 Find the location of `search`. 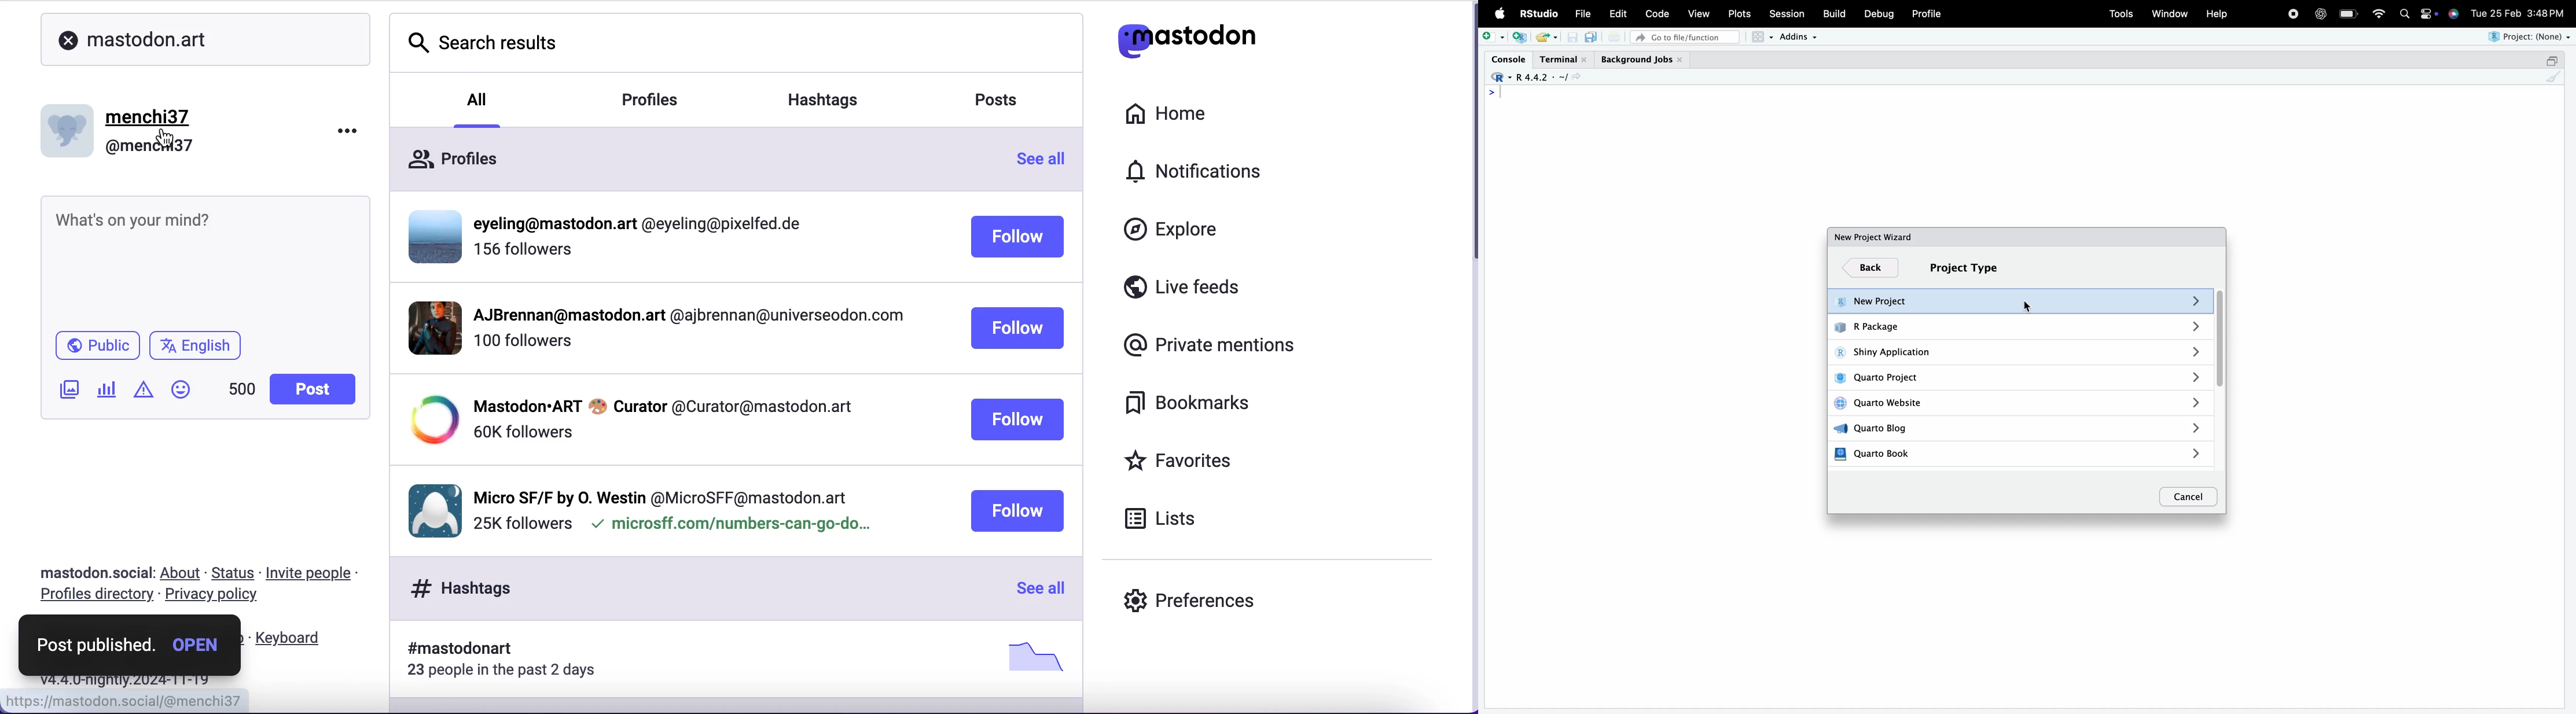

search is located at coordinates (2405, 14).